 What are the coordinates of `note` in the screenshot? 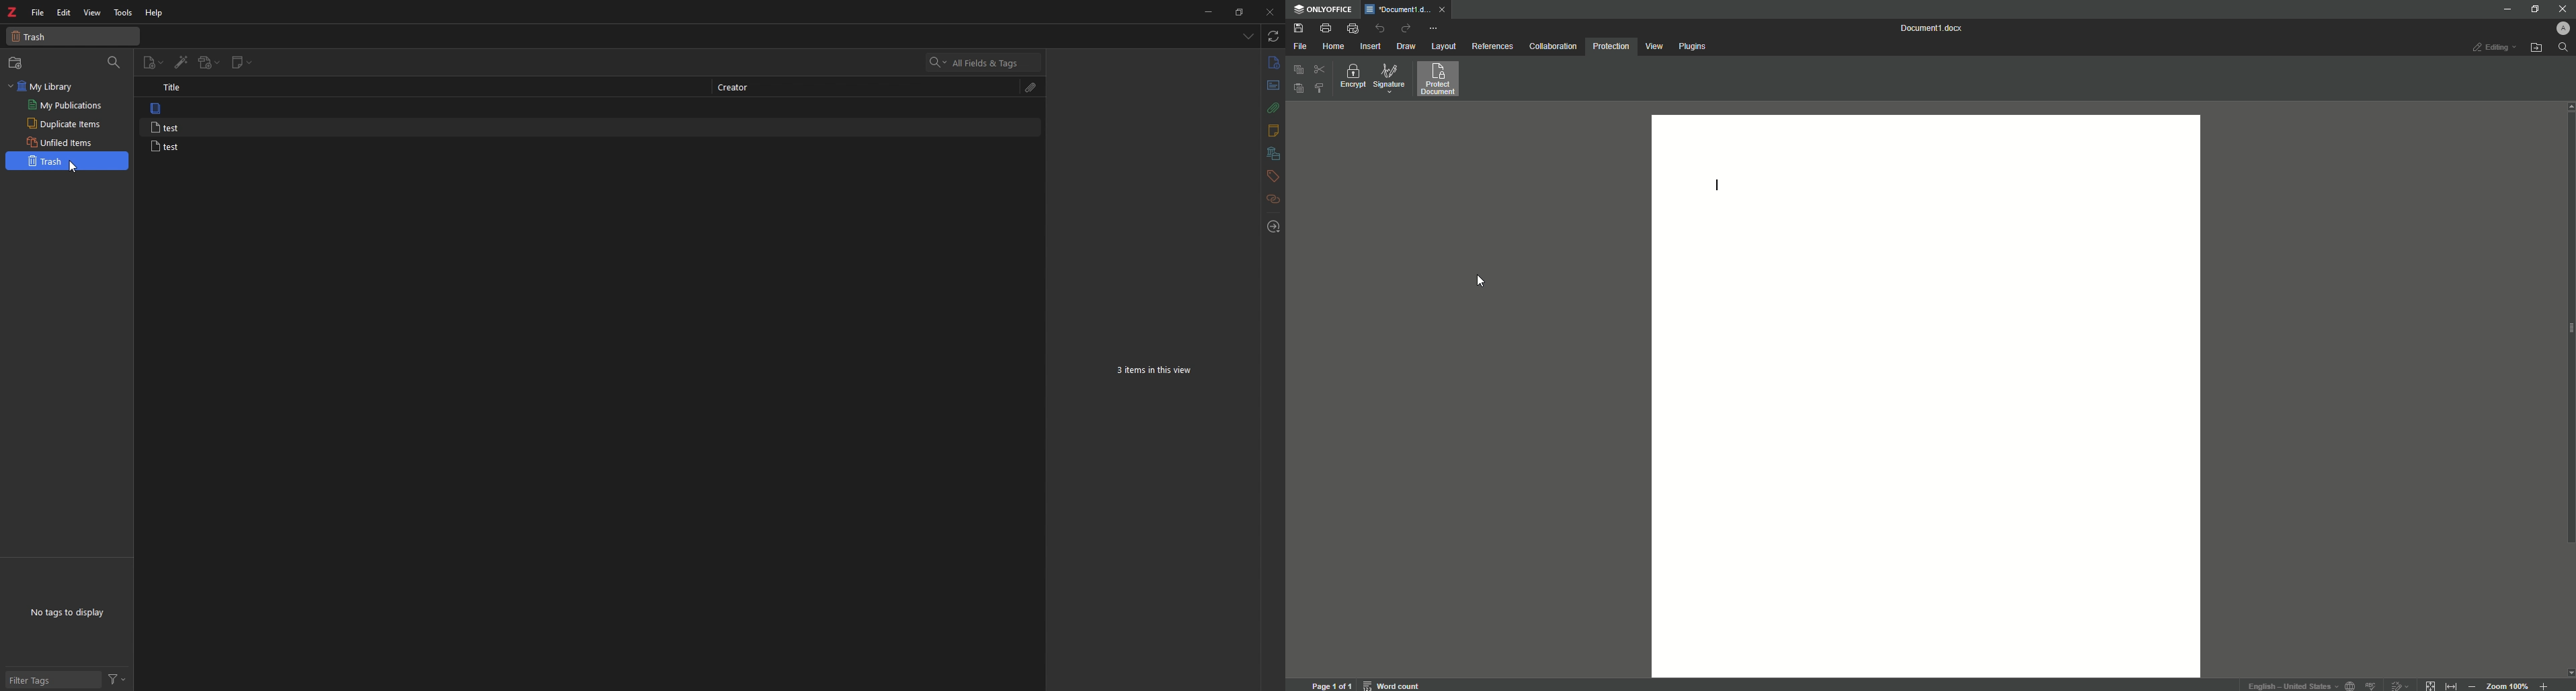 It's located at (214, 108).